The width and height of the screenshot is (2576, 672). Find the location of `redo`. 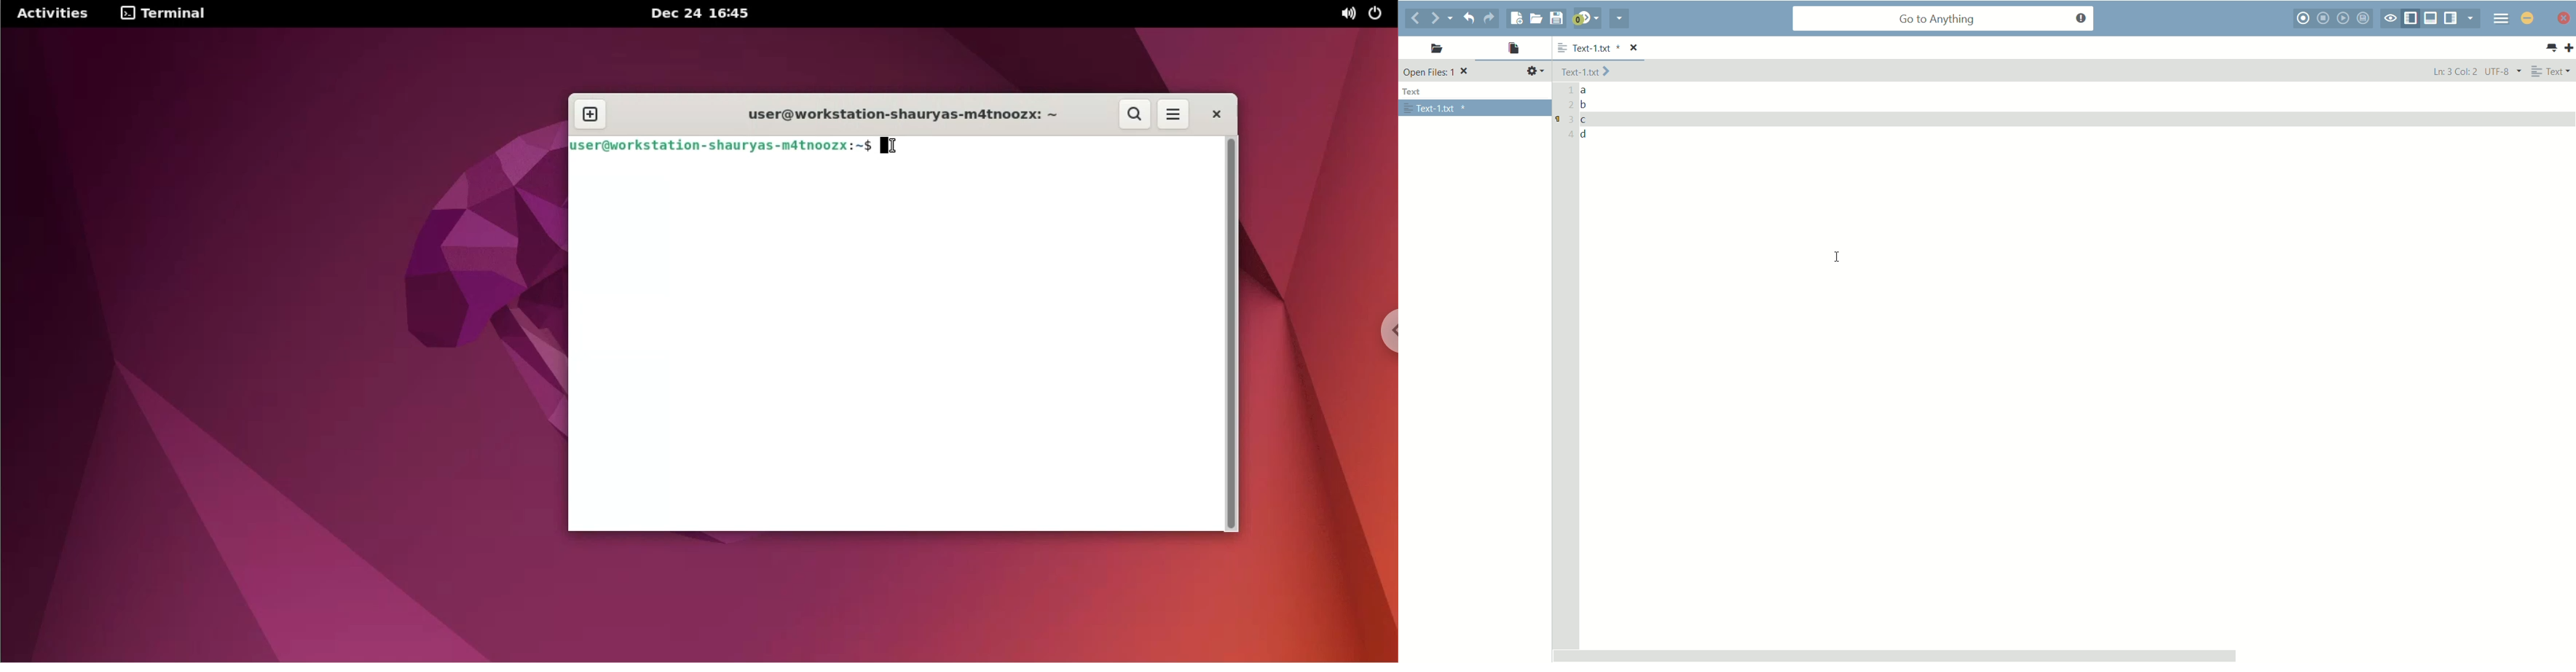

redo is located at coordinates (1493, 18).